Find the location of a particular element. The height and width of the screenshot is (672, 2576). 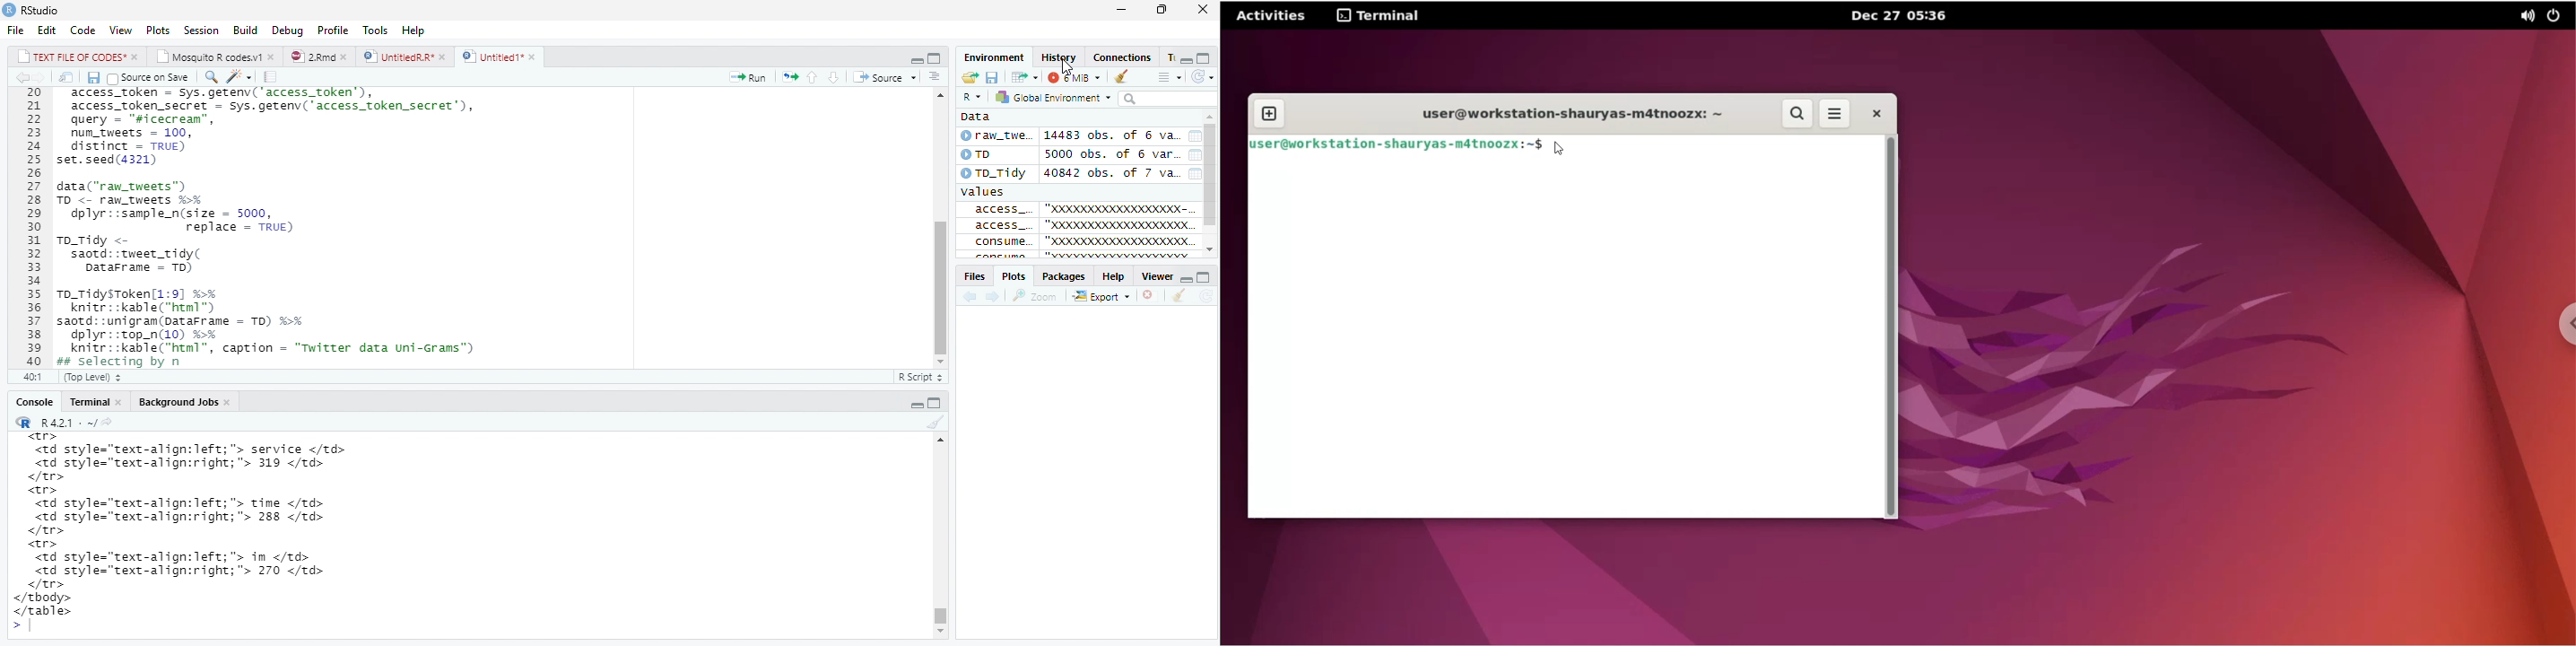

Profile is located at coordinates (333, 29).